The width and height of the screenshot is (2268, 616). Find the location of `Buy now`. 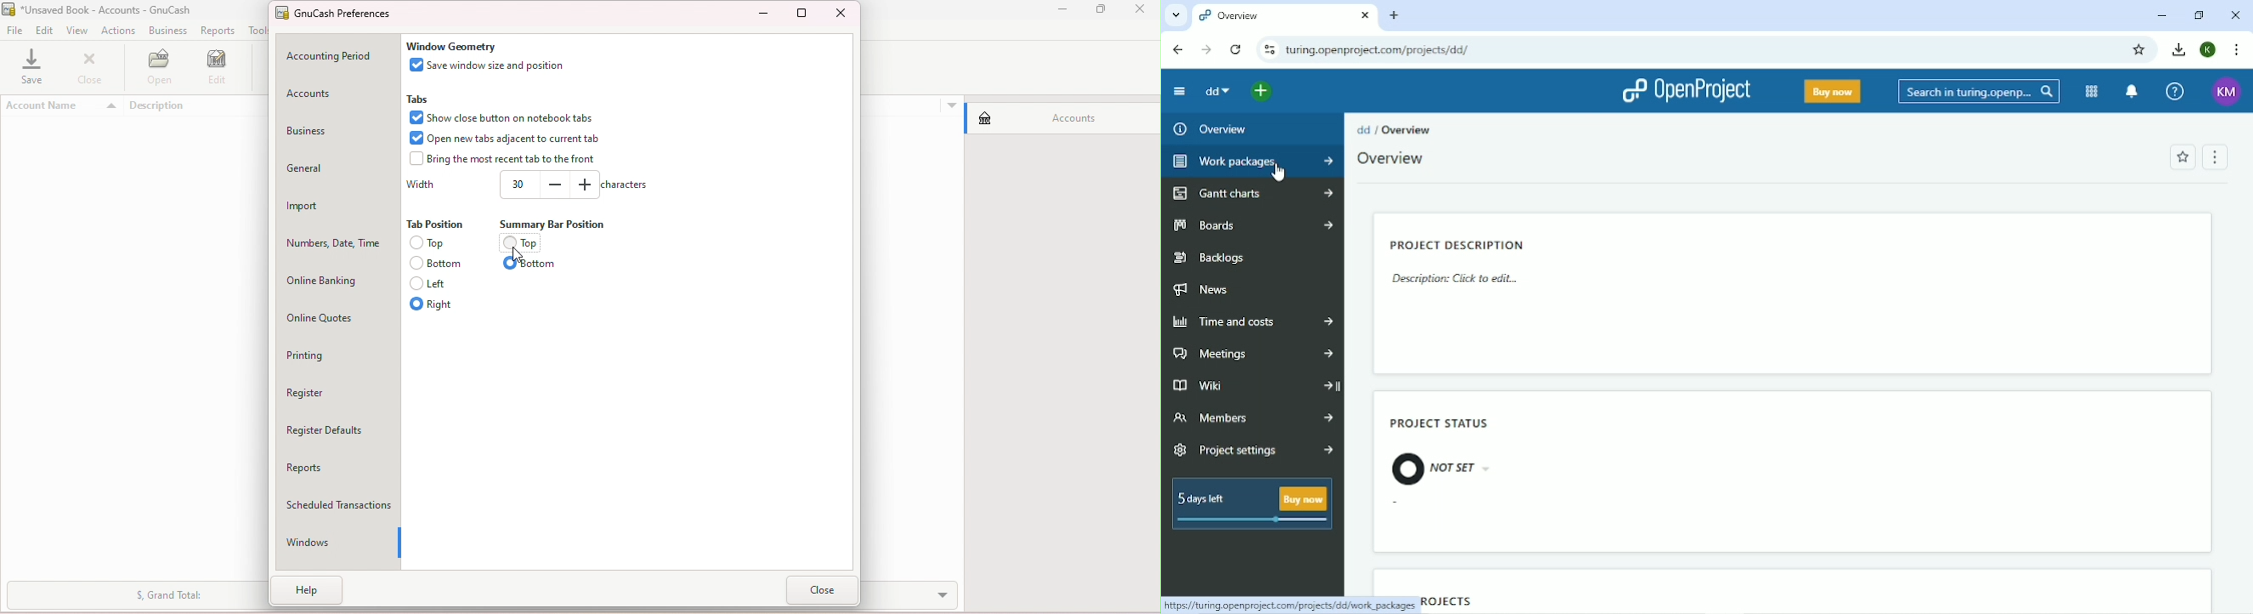

Buy now is located at coordinates (1834, 91).